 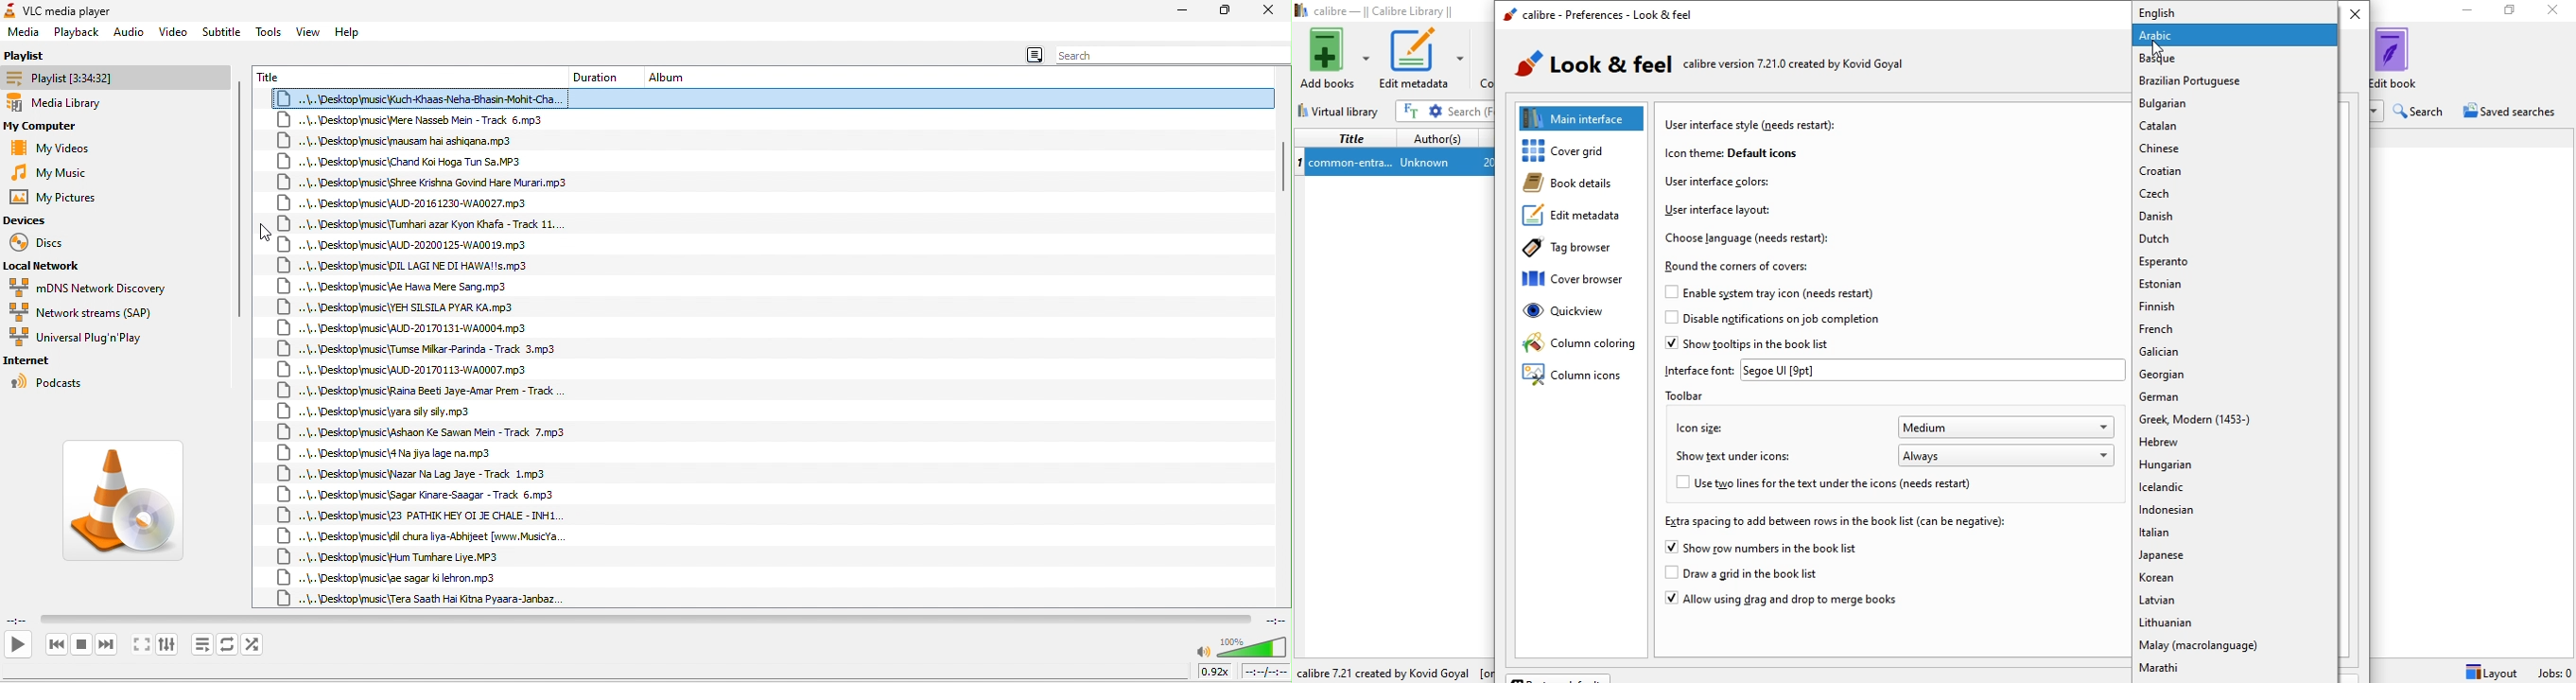 I want to click on ..\..\Desktopmusic\dil chura liya-Abhijeet [www.MusicYa., so click(x=431, y=536).